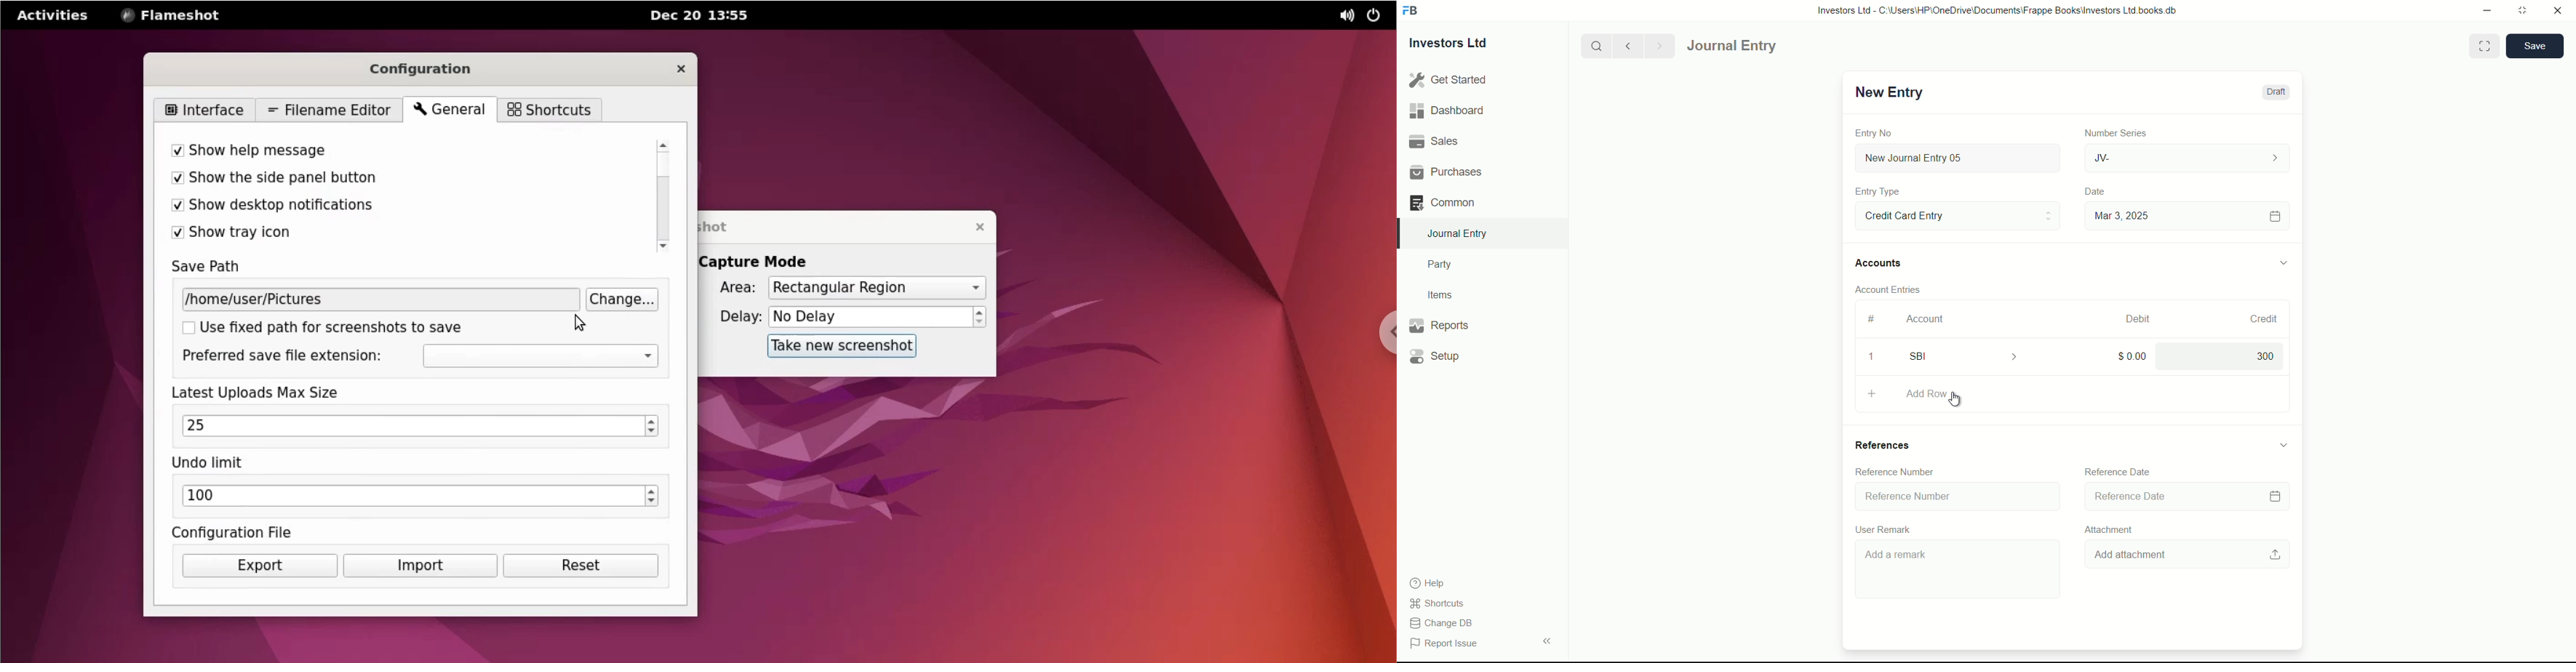 This screenshot has height=672, width=2576. I want to click on Draft, so click(2275, 92).